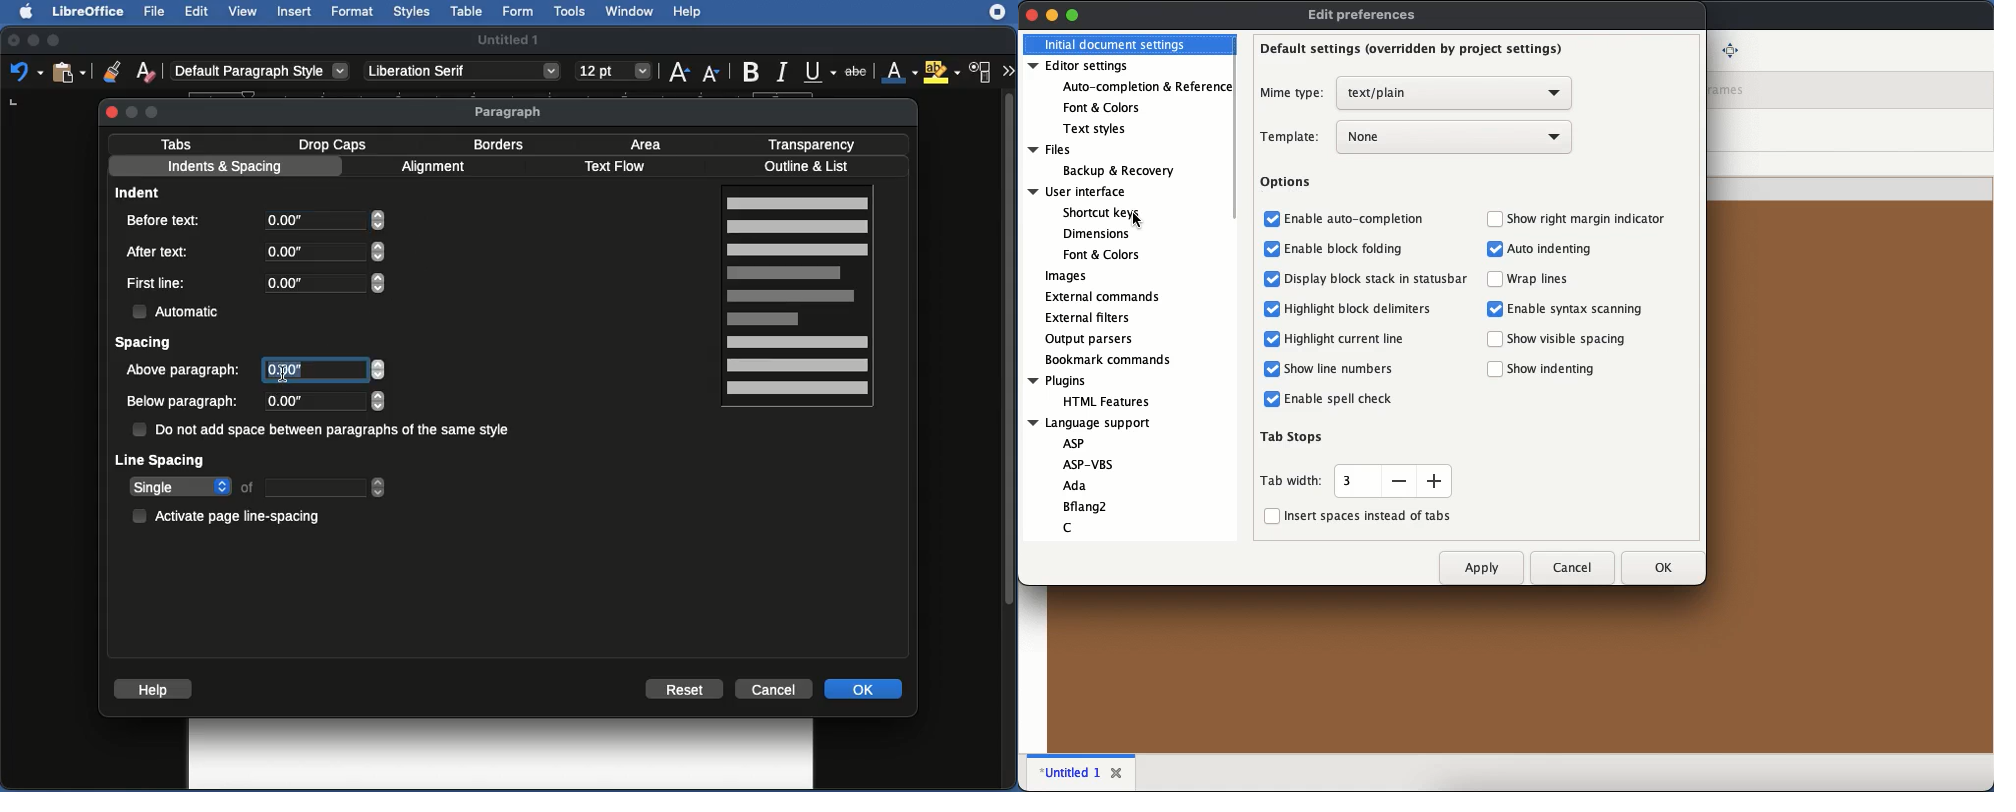 Image resolution: width=2016 pixels, height=812 pixels. Describe the element at coordinates (1591, 219) in the screenshot. I see `Show right margin indicator` at that location.